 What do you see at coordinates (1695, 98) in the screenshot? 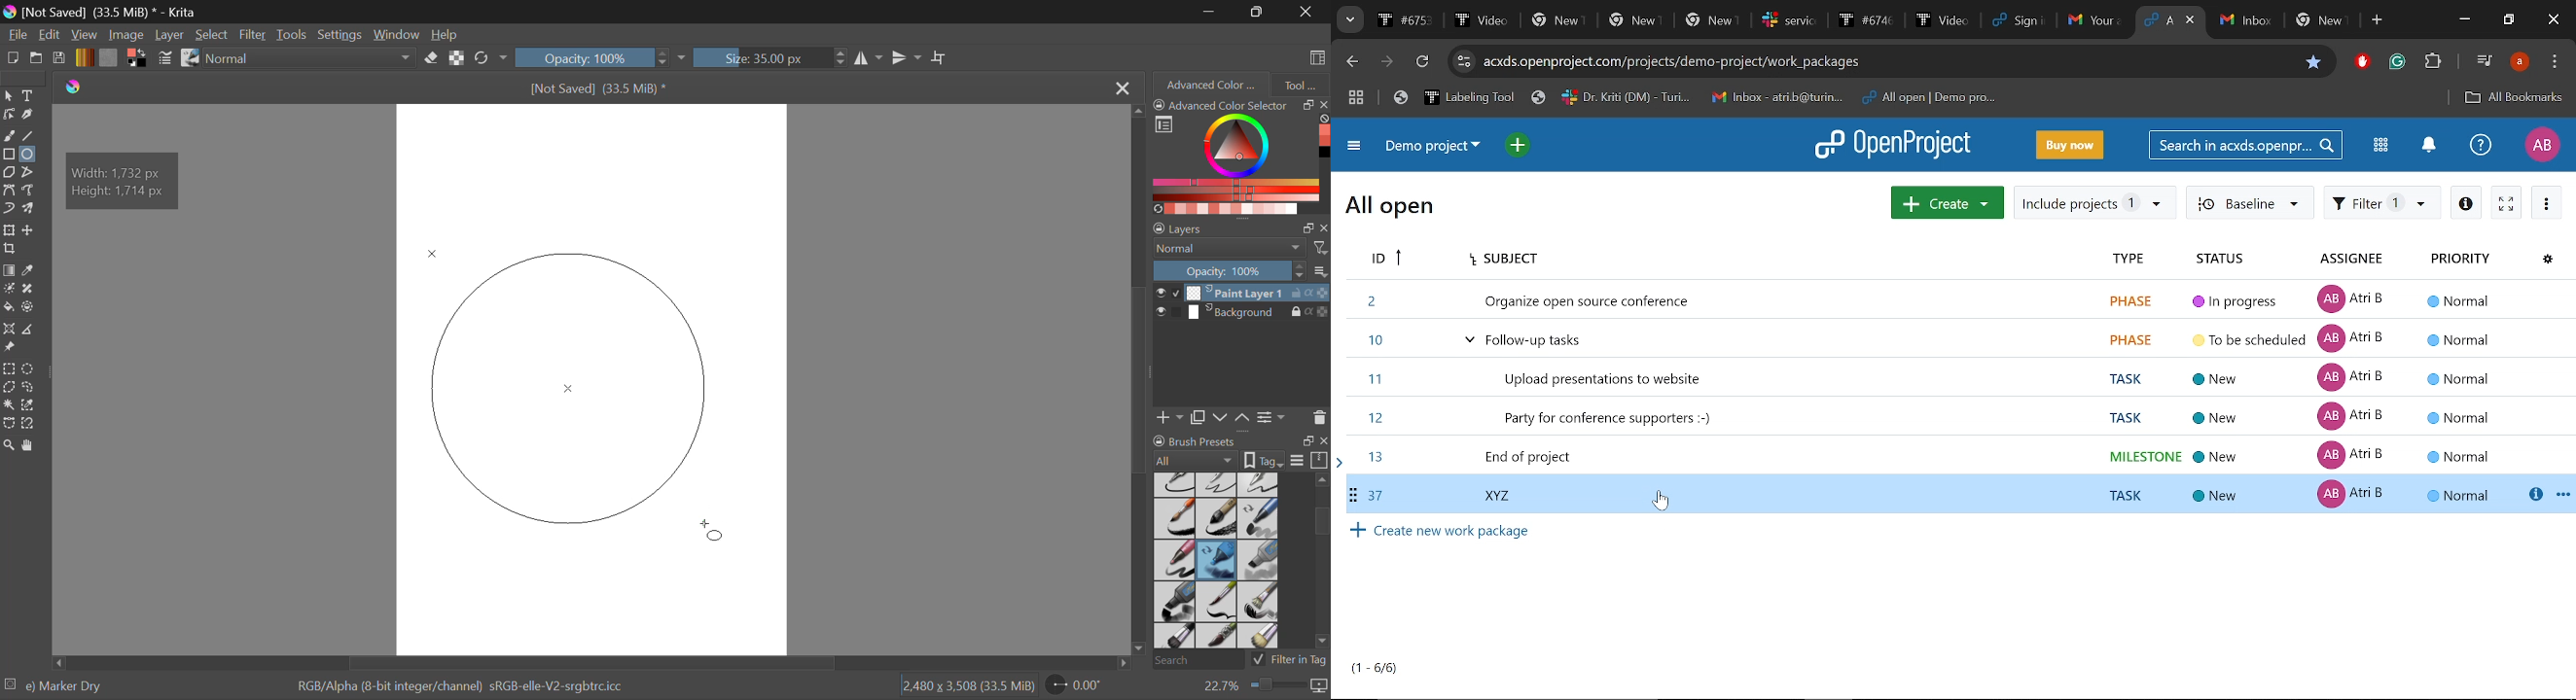
I see `Bookmarks` at bounding box center [1695, 98].